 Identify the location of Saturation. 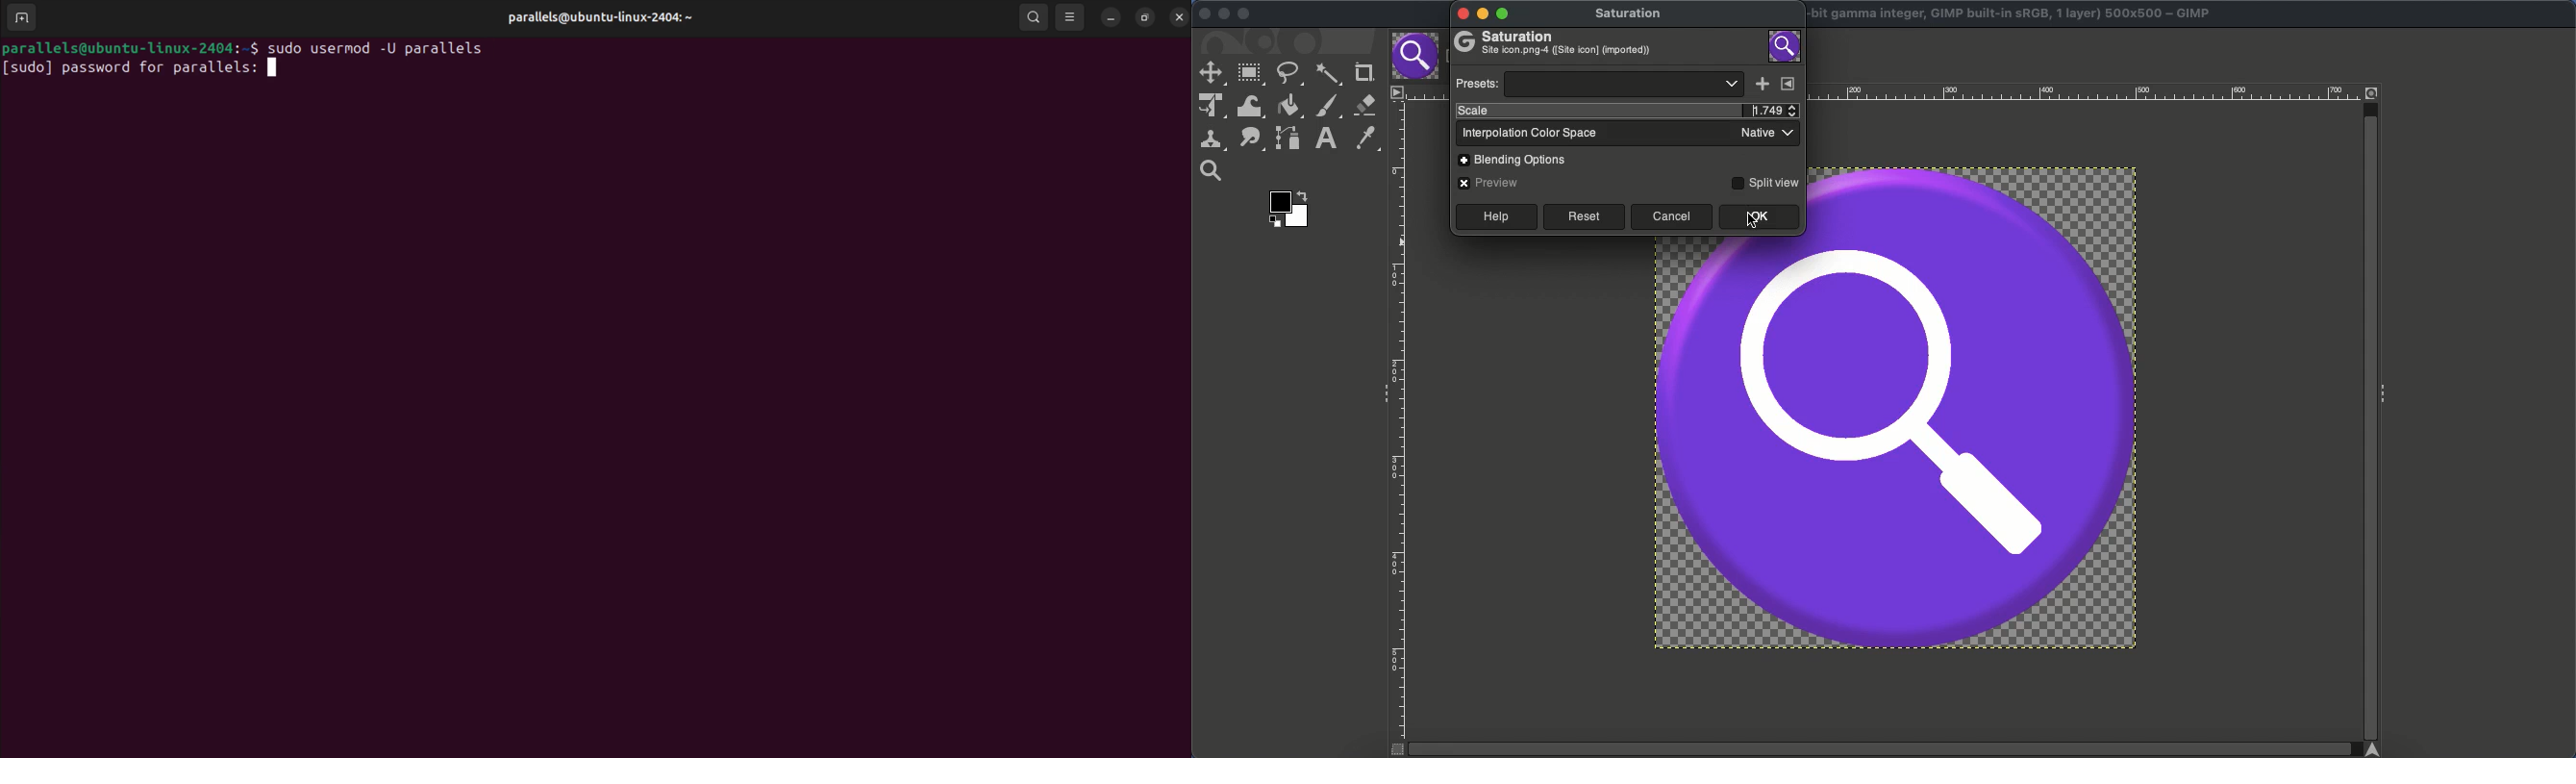
(1555, 44).